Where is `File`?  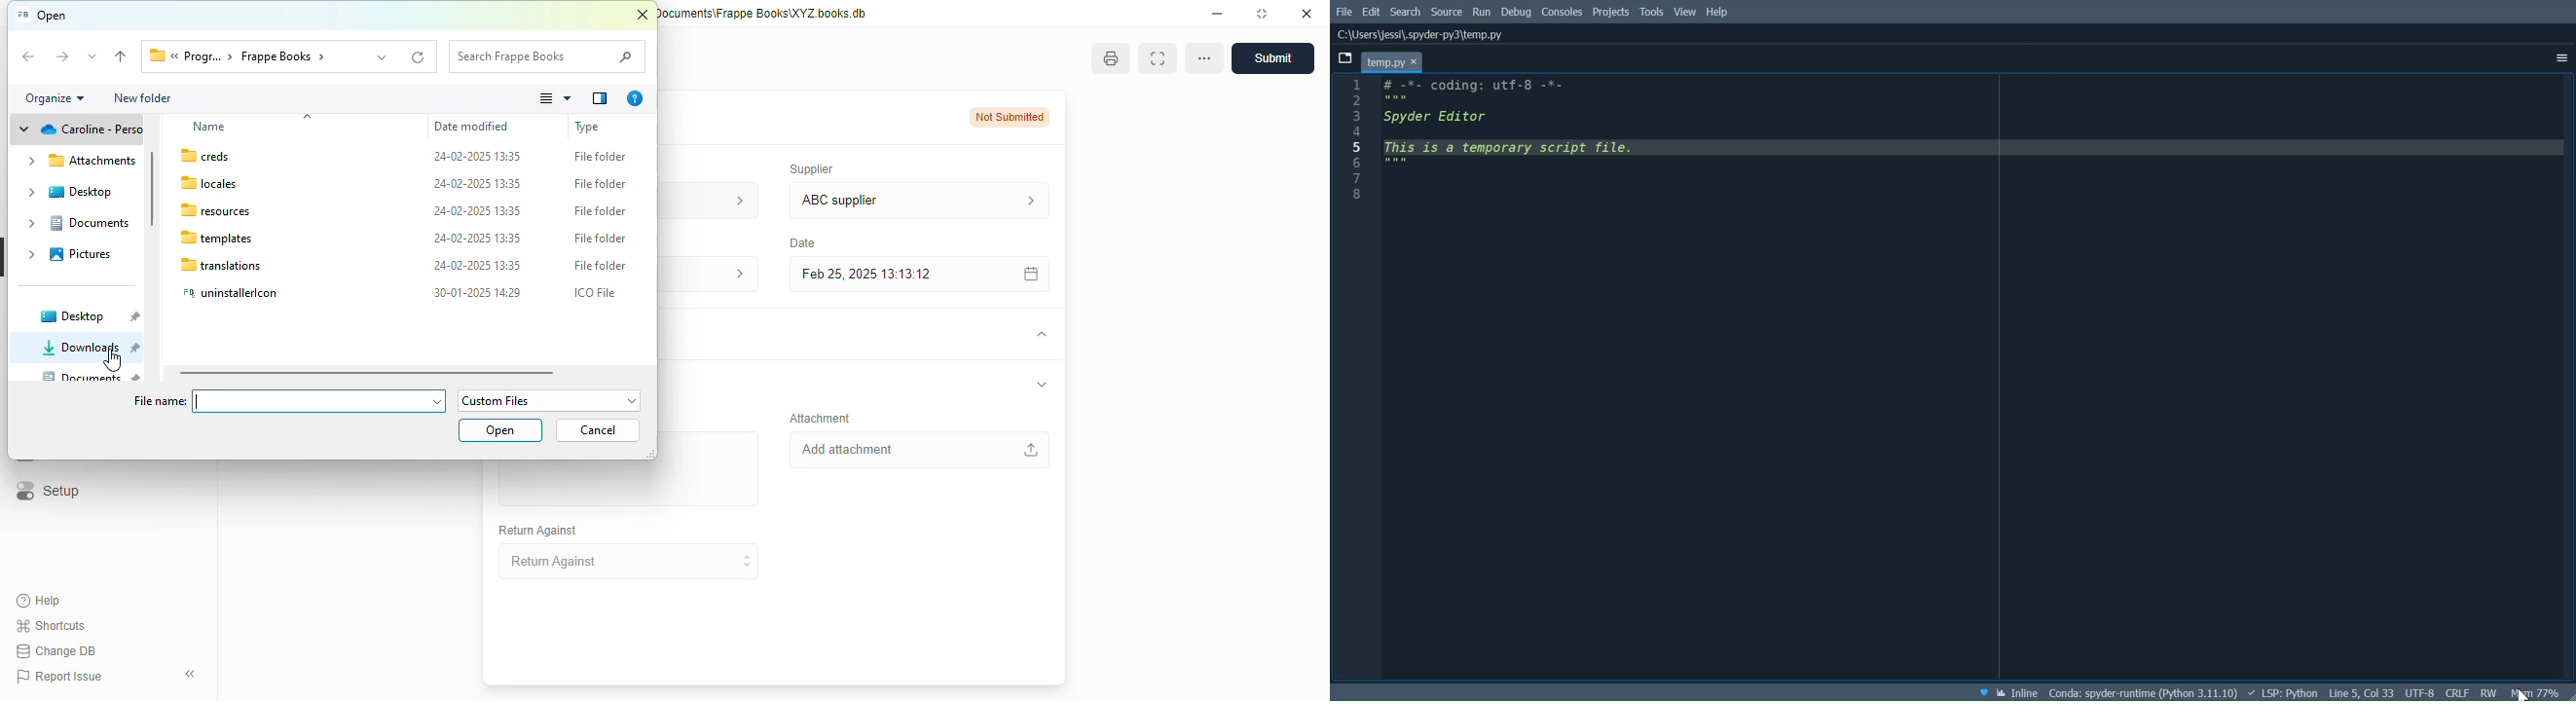
File is located at coordinates (1345, 12).